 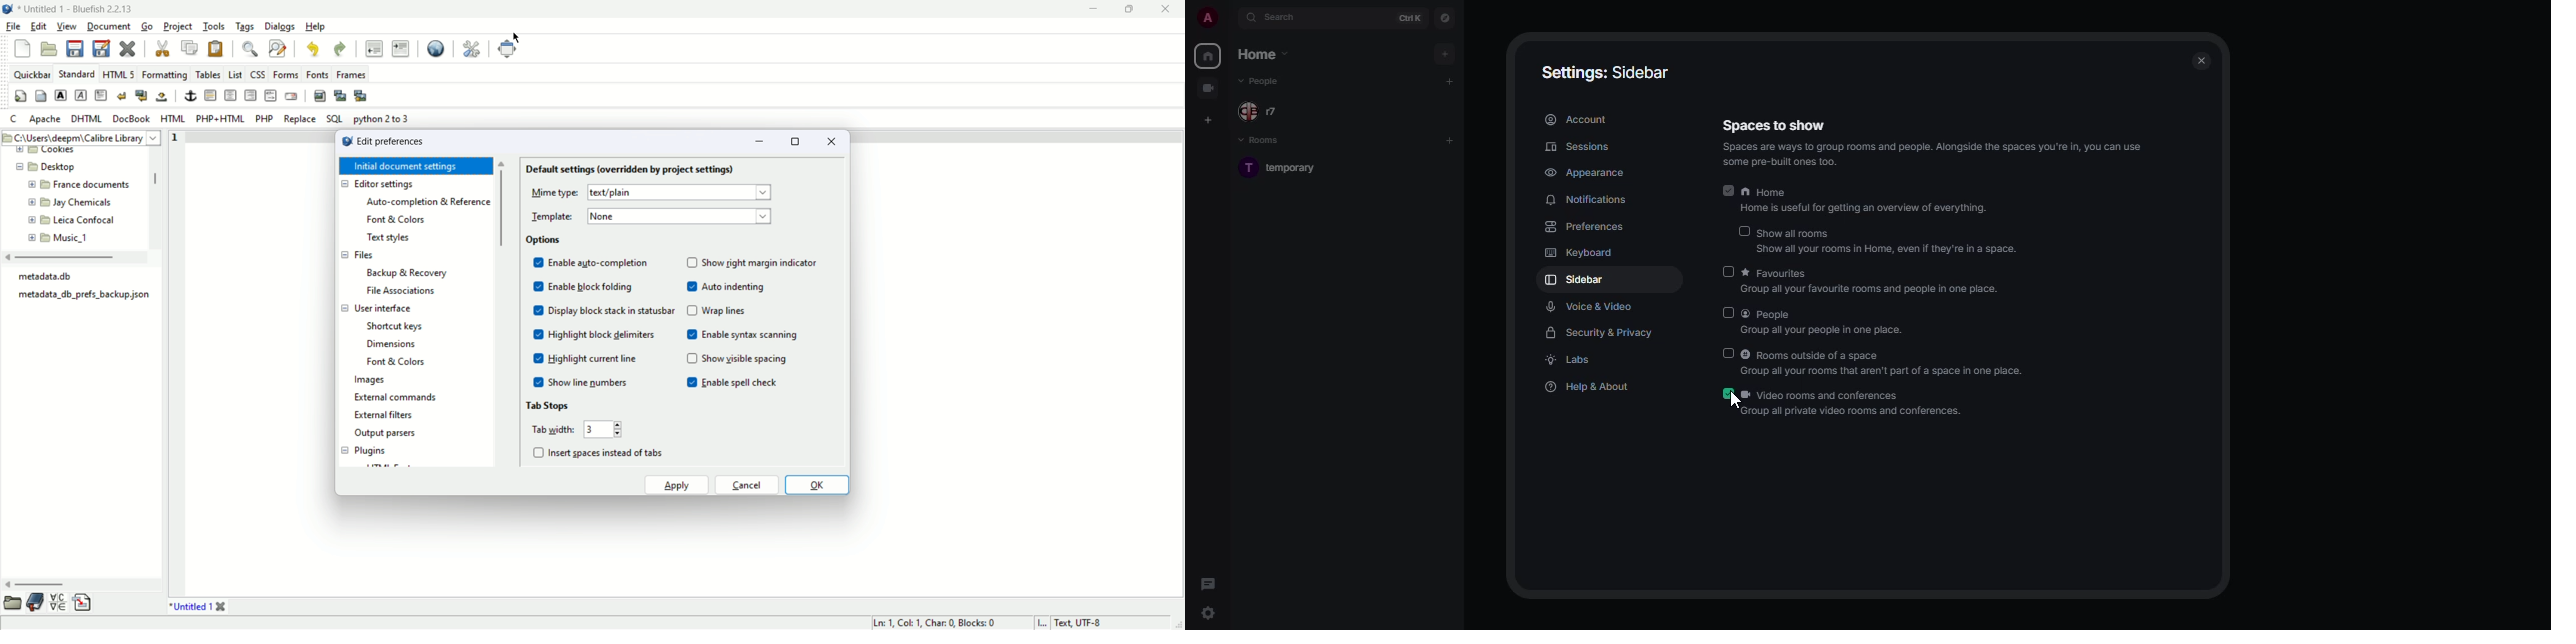 What do you see at coordinates (434, 49) in the screenshot?
I see `view in browser` at bounding box center [434, 49].